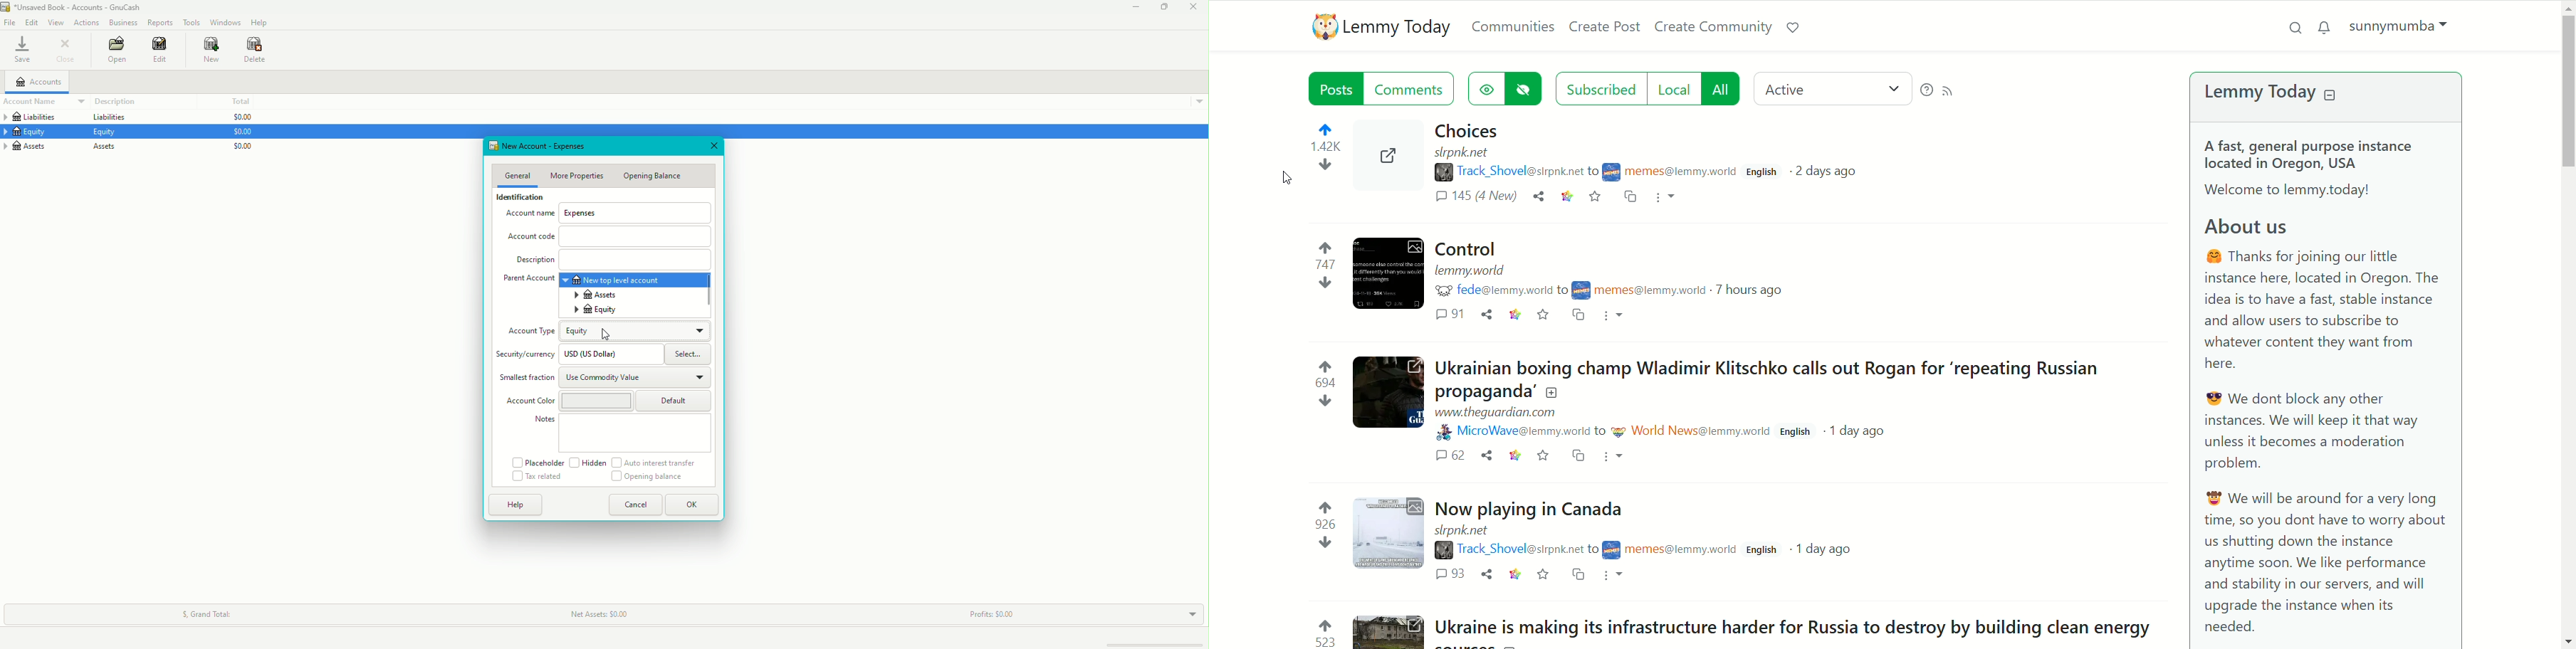 This screenshot has height=672, width=2576. I want to click on unsaved book, so click(77, 7).